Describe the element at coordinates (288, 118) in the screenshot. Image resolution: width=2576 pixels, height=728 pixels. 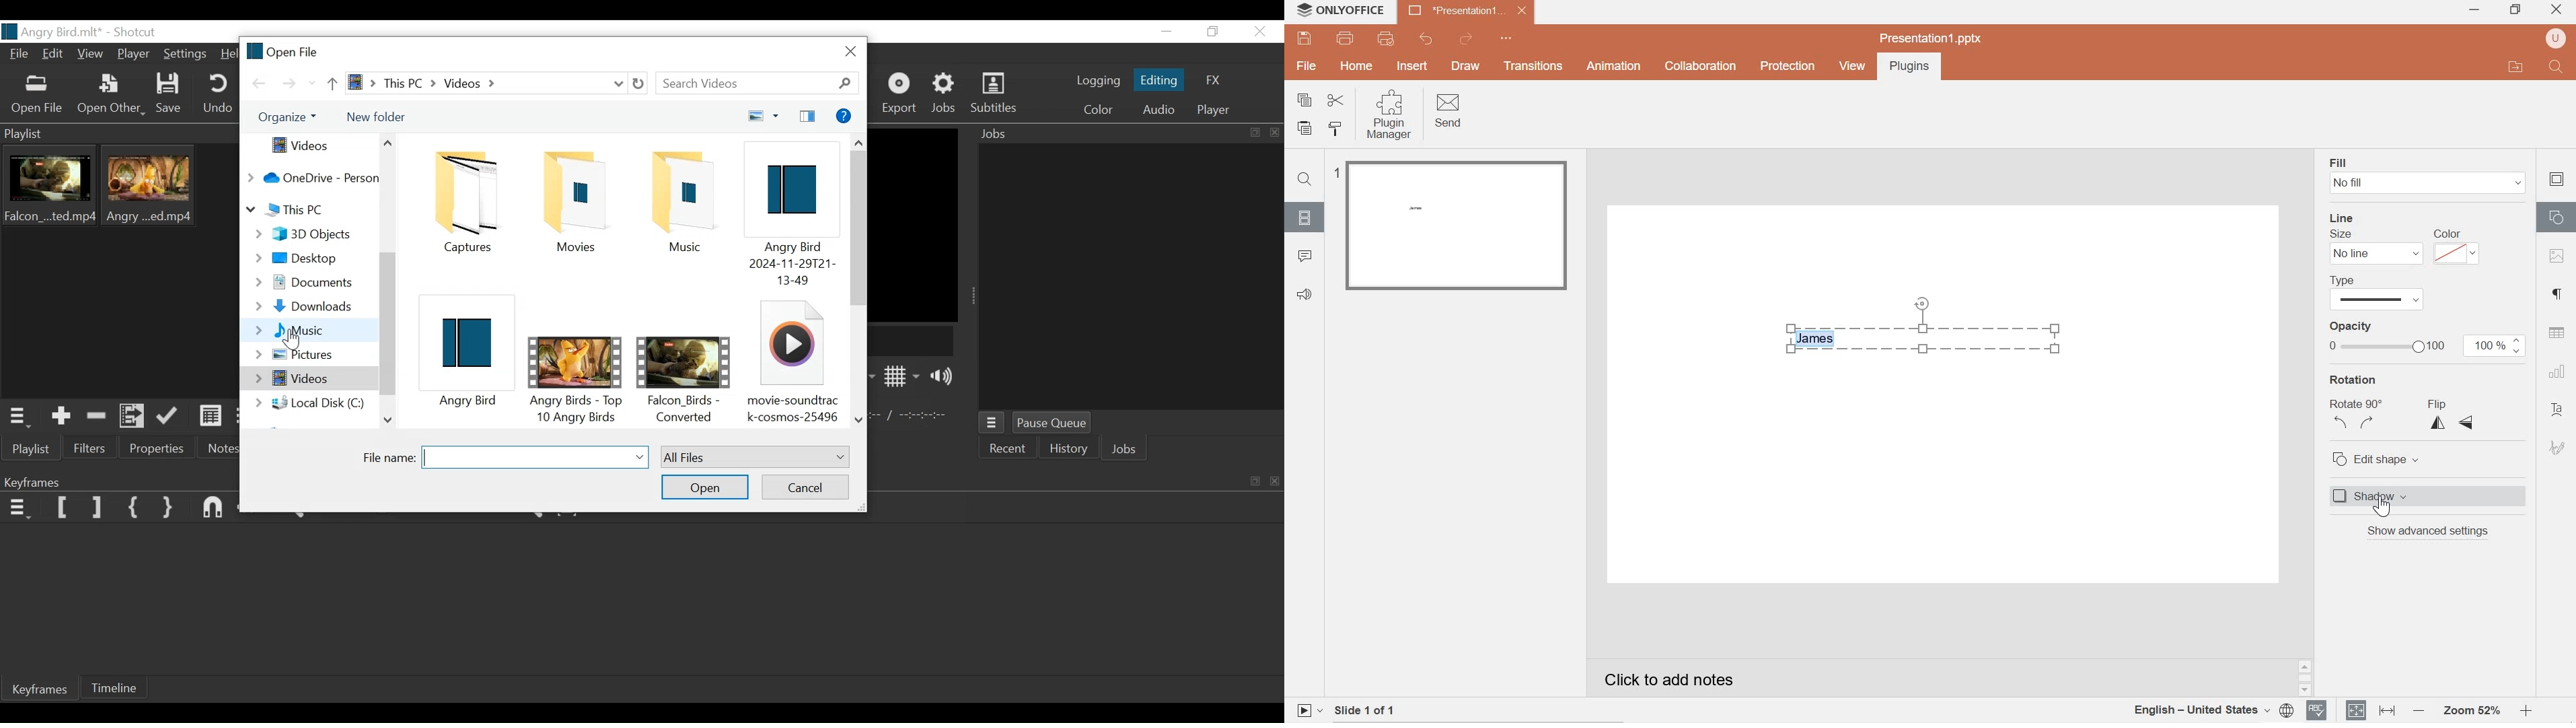
I see `Organize` at that location.